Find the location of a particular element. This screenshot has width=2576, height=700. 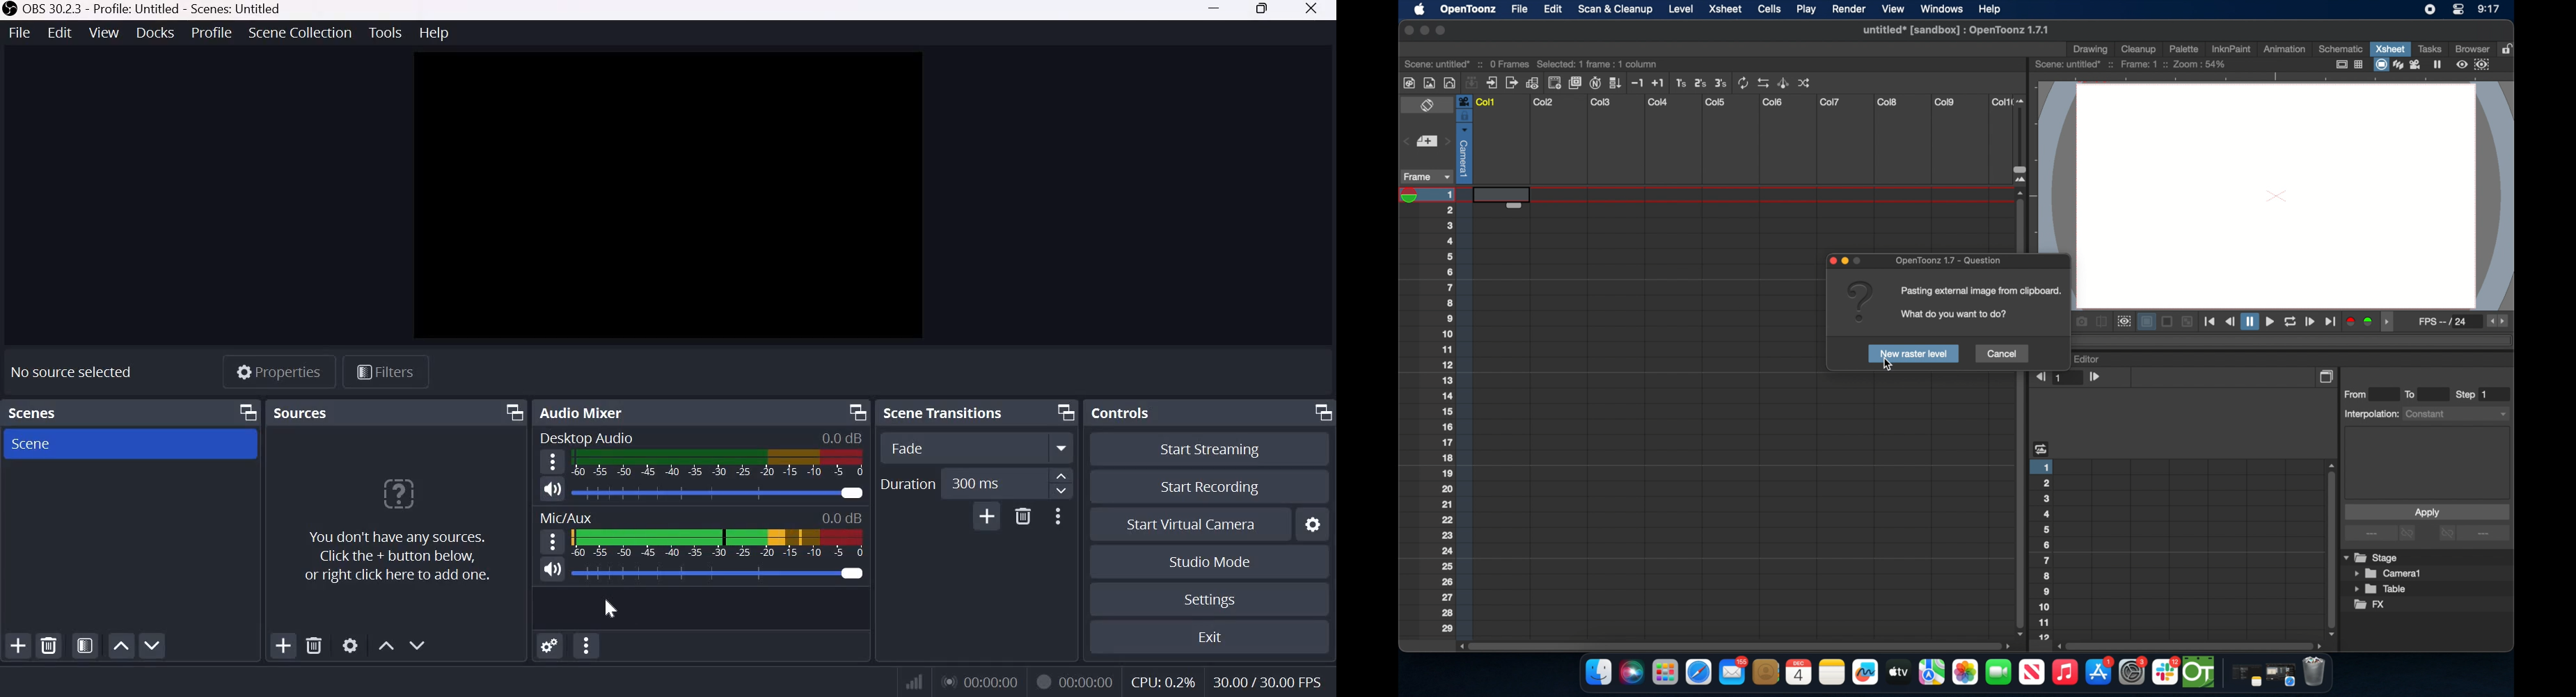

You don't have any sources. Click the button below, or right click here to add one.  is located at coordinates (396, 531).